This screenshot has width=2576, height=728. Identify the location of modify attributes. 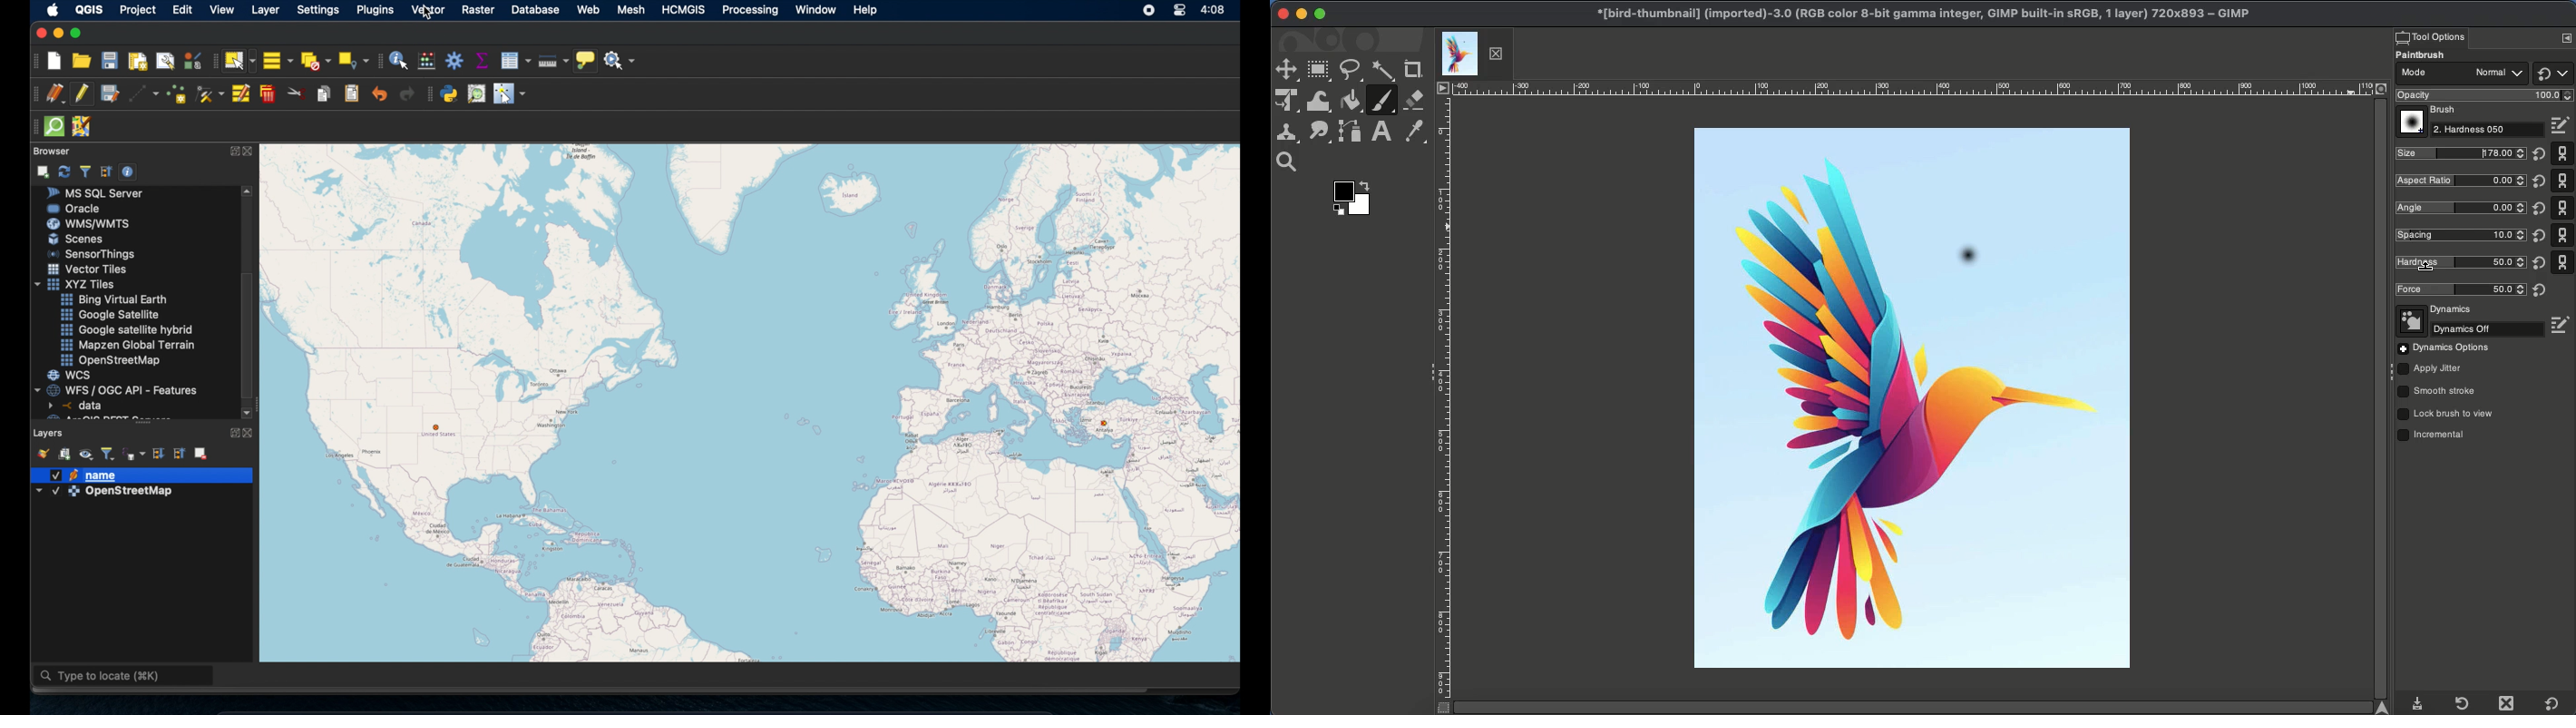
(240, 94).